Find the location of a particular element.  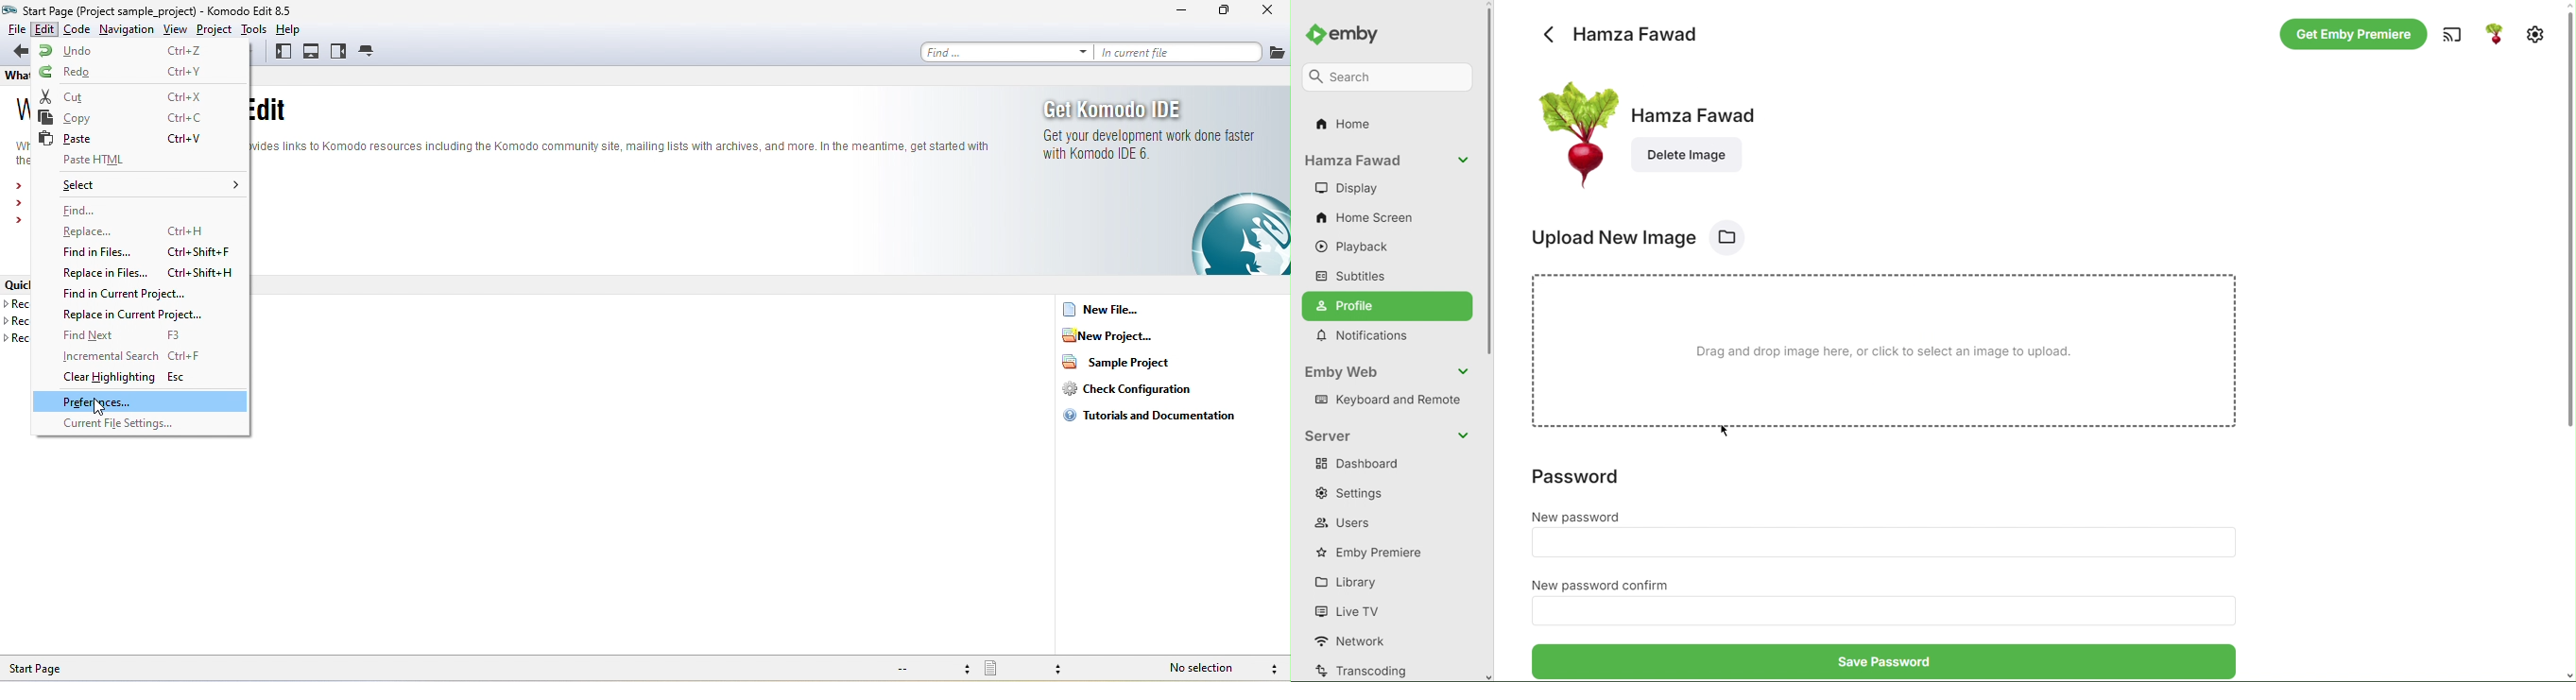

find next is located at coordinates (129, 334).